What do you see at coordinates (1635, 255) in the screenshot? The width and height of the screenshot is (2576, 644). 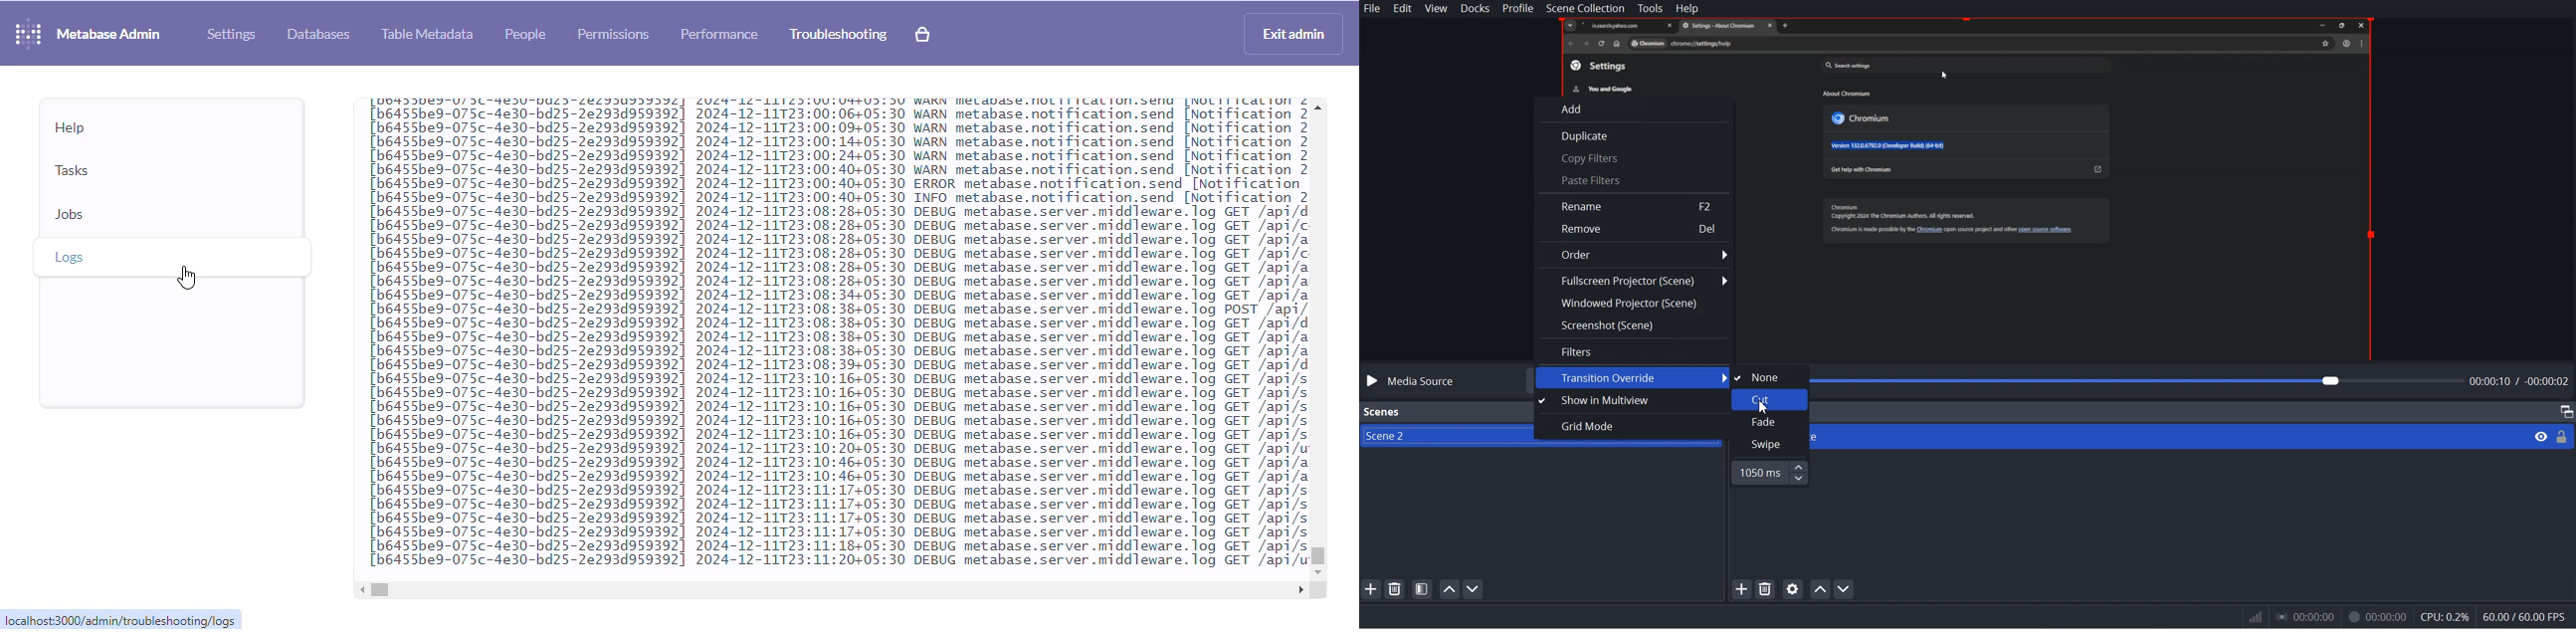 I see `Order` at bounding box center [1635, 255].